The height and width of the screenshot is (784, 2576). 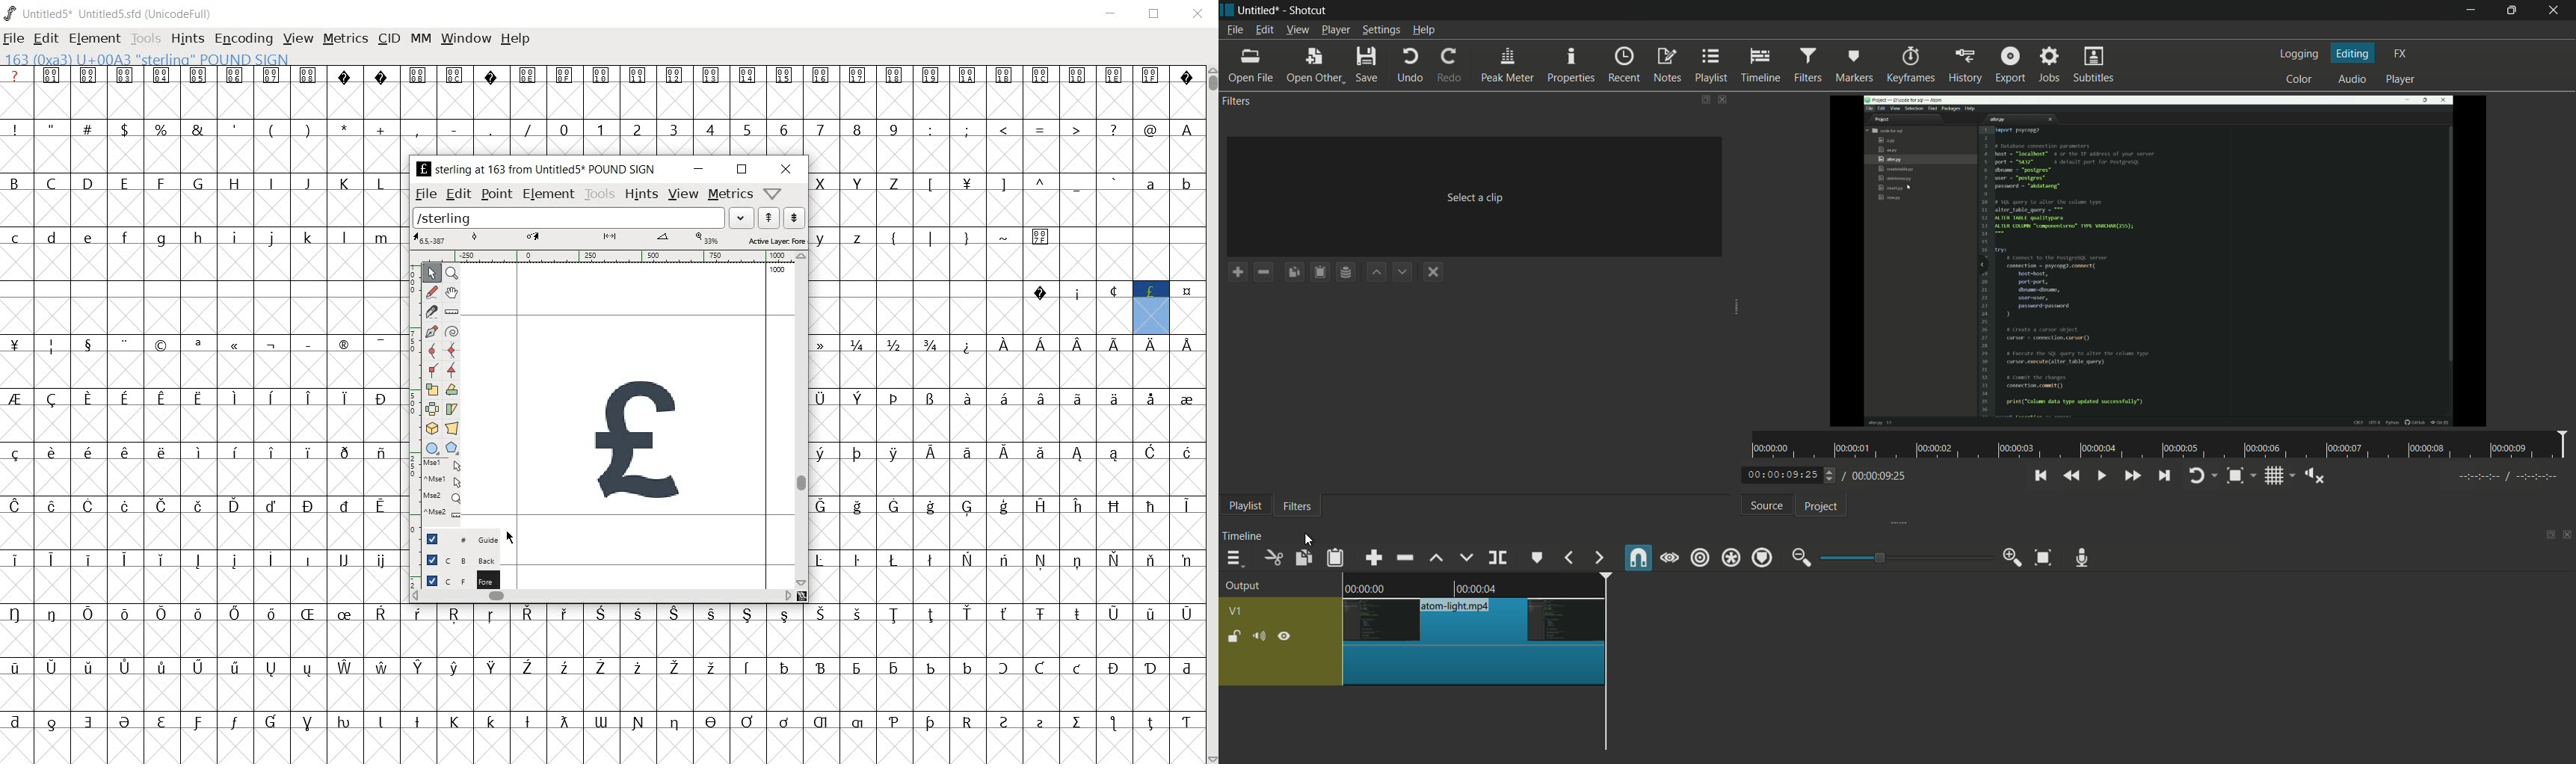 I want to click on Symbol, so click(x=271, y=452).